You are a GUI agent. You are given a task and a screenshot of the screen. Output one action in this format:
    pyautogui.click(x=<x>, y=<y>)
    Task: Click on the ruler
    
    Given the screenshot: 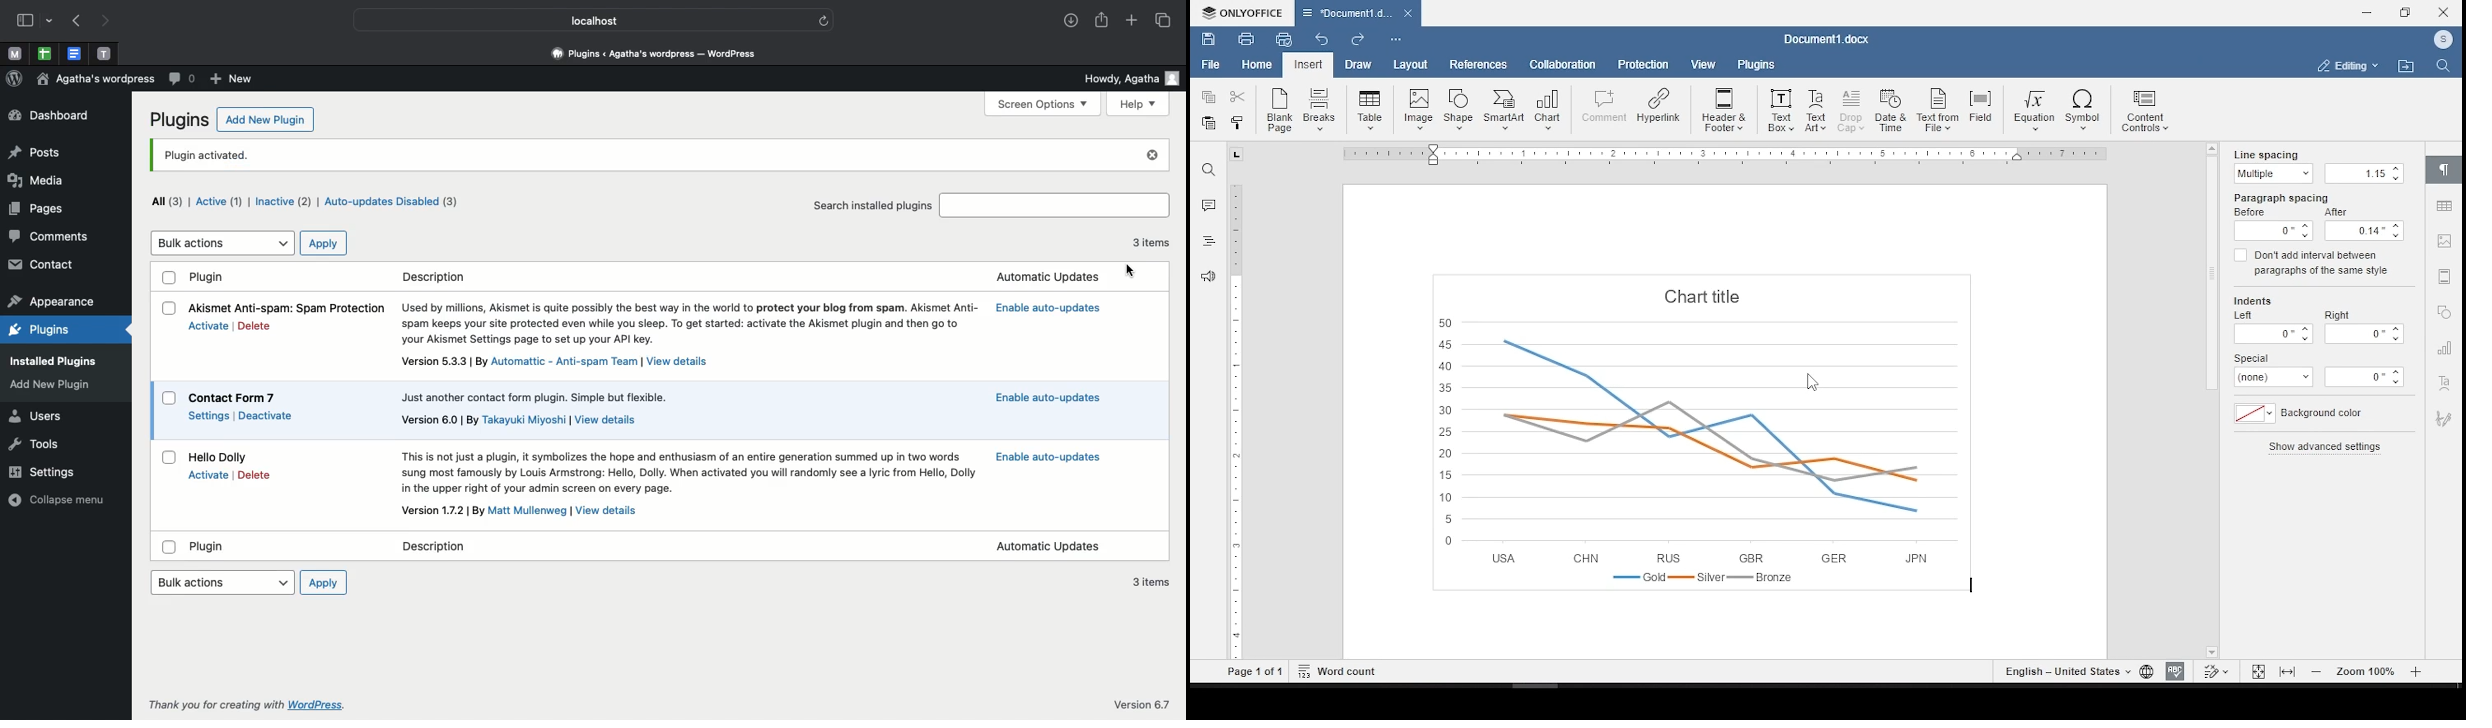 What is the action you would take?
    pyautogui.click(x=1714, y=155)
    